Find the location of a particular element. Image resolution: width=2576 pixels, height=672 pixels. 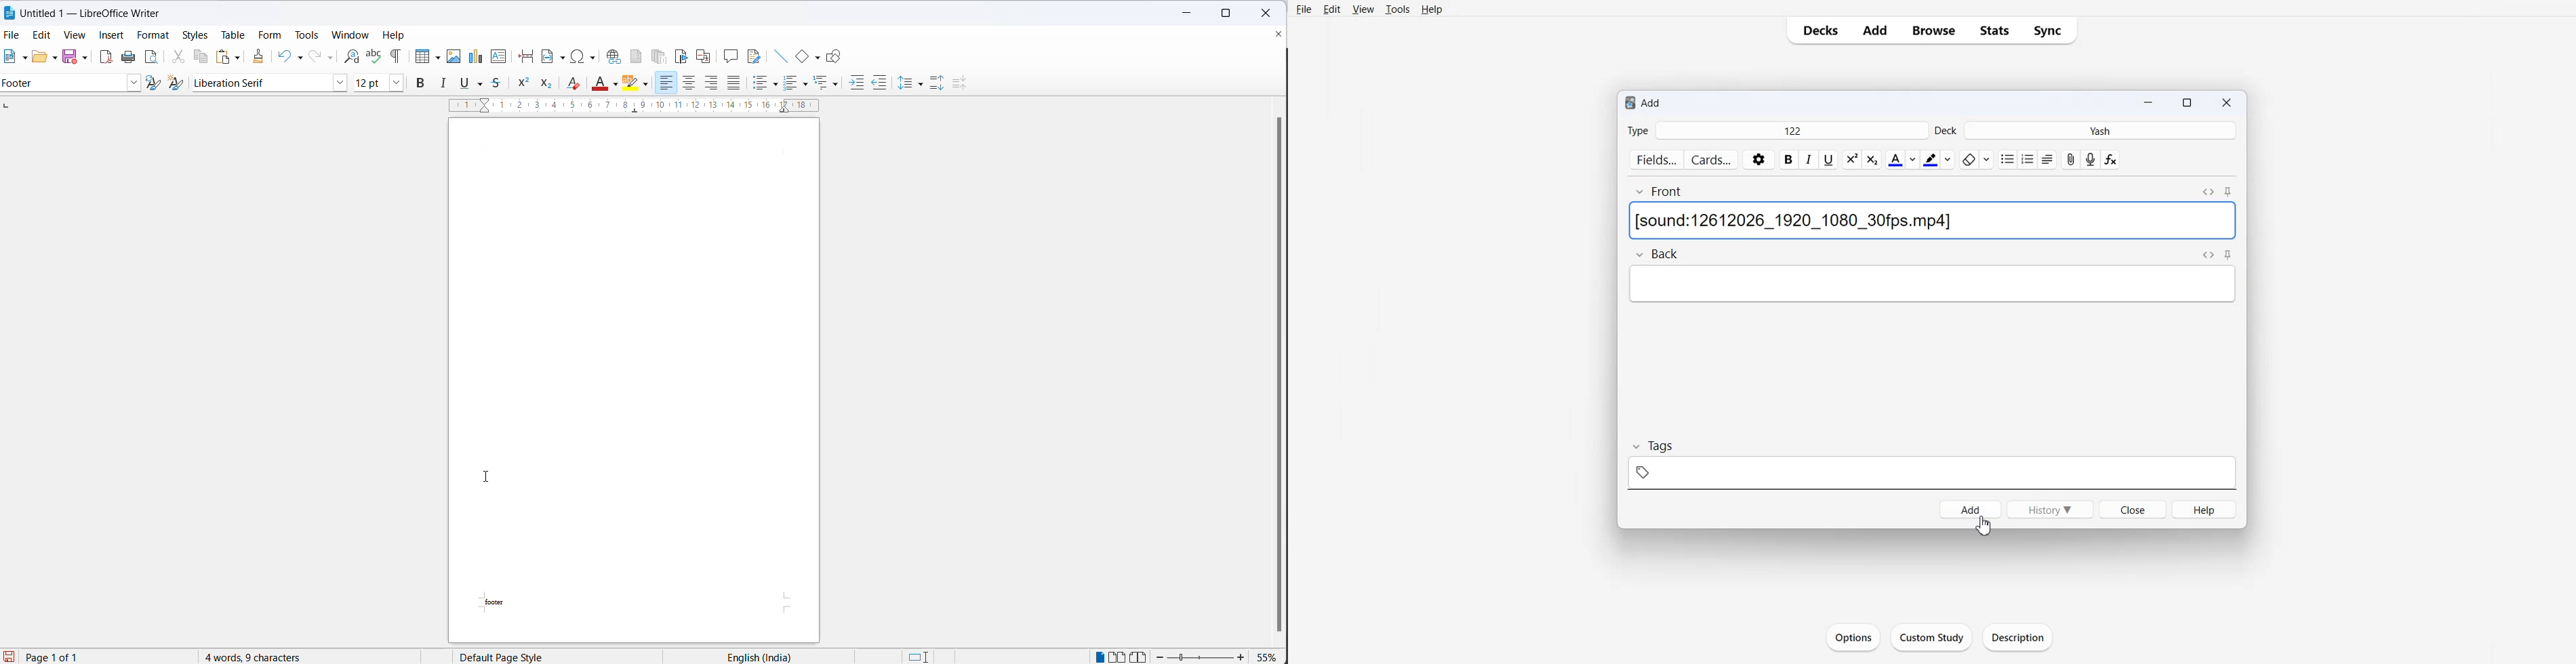

Unordered list is located at coordinates (2007, 160).